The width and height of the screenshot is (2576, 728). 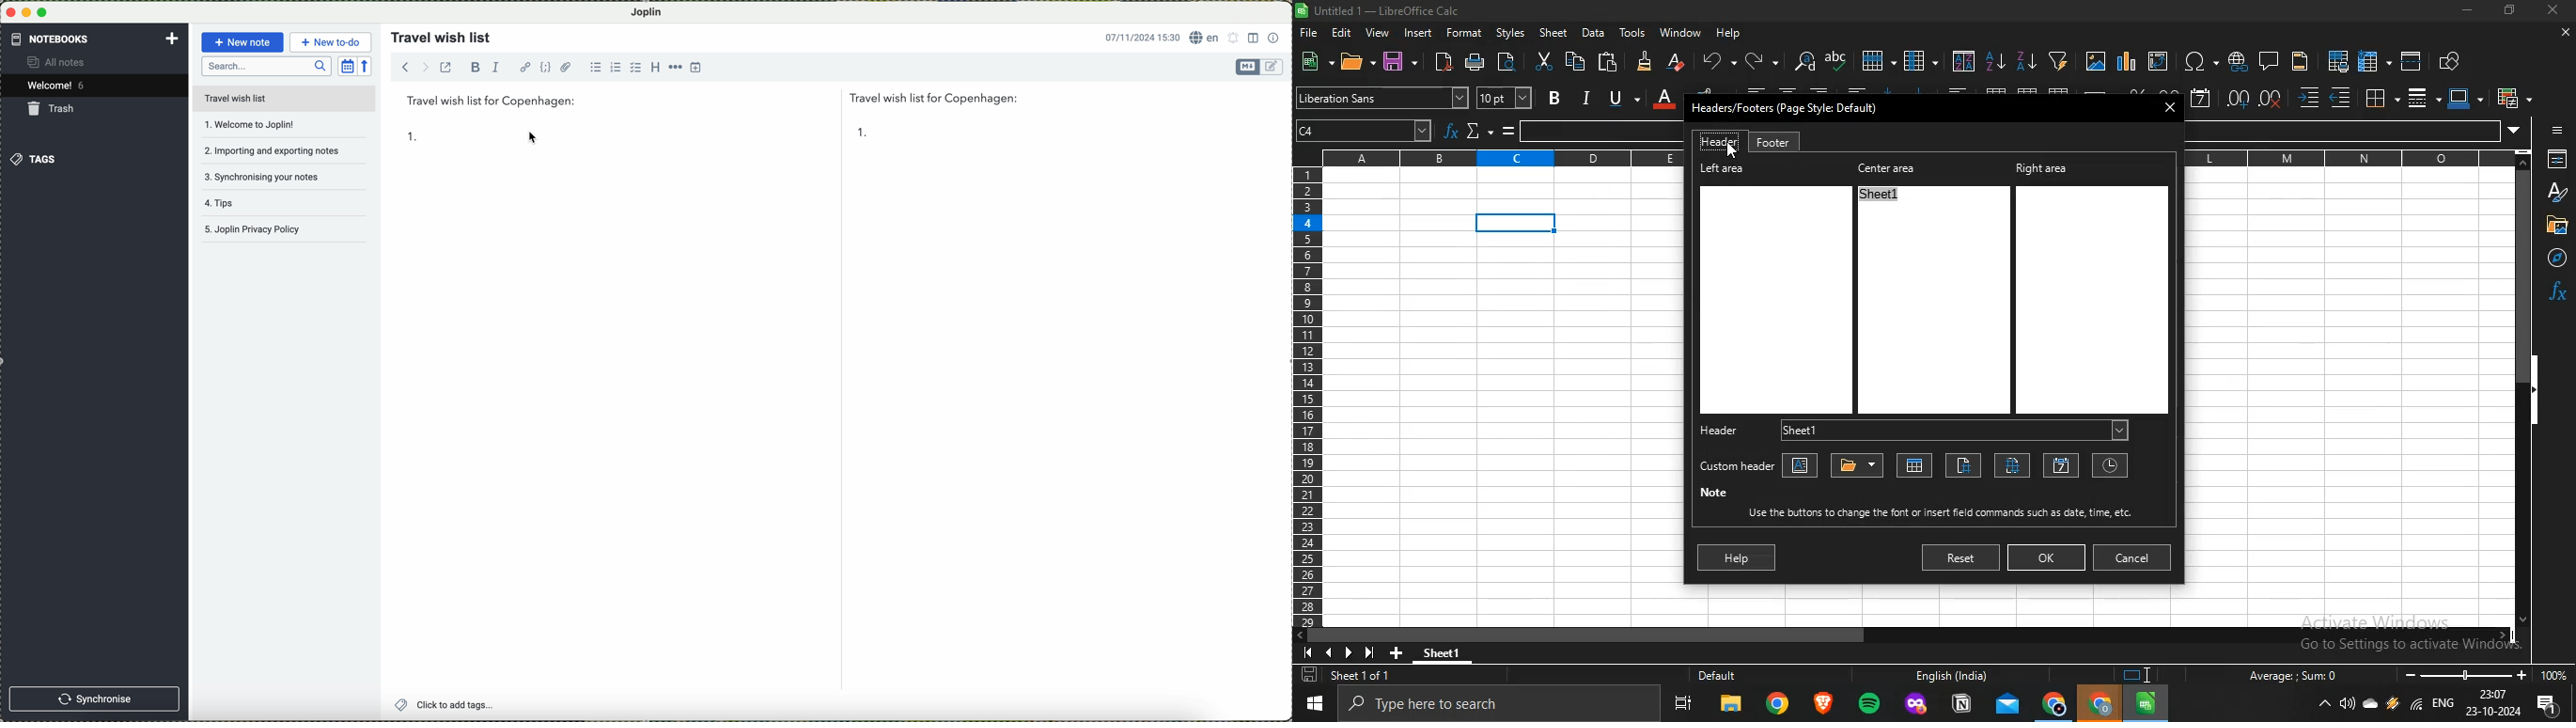 What do you see at coordinates (2417, 98) in the screenshot?
I see `border style` at bounding box center [2417, 98].